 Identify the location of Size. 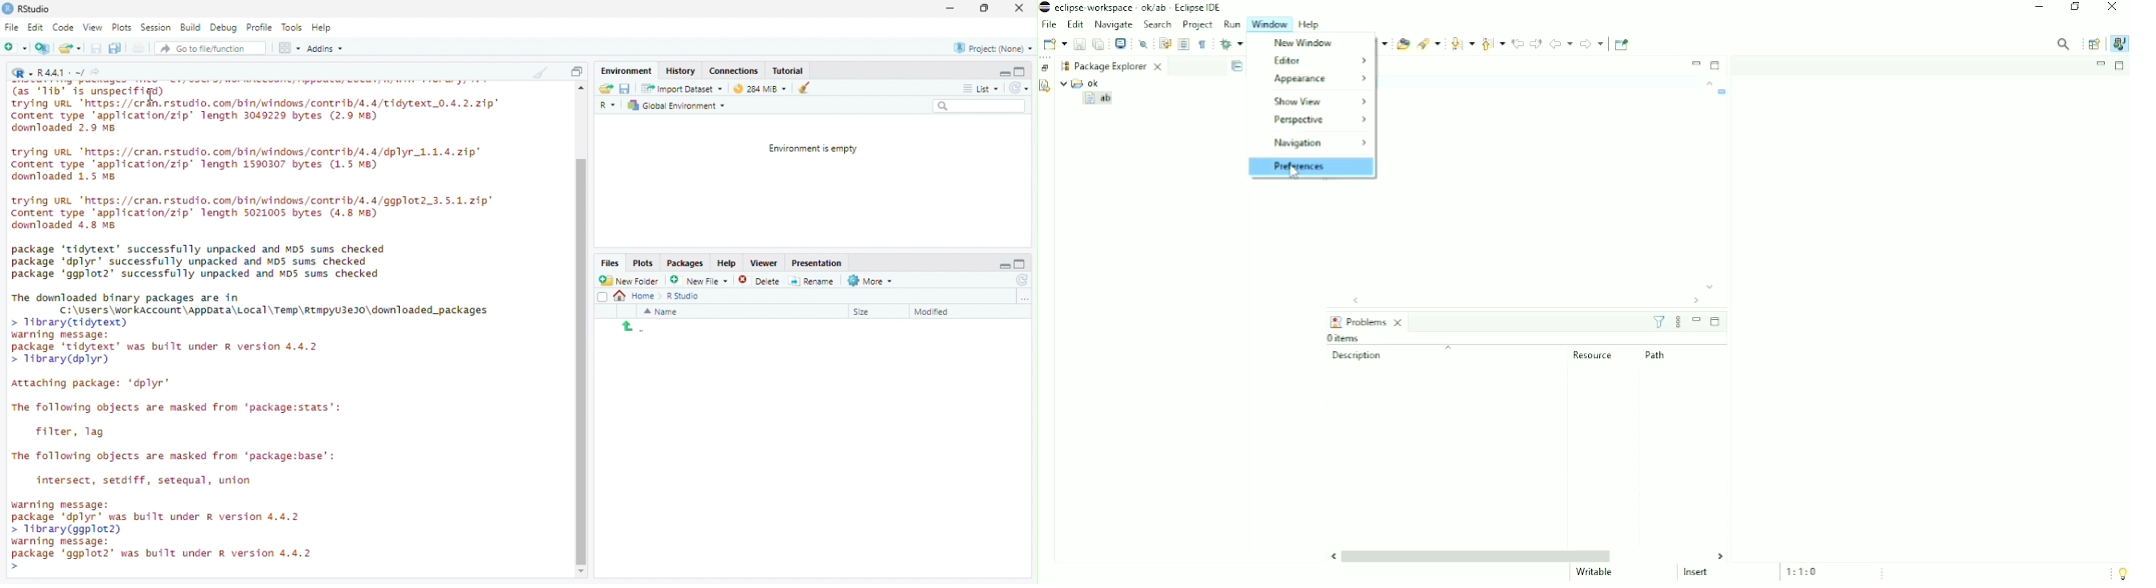
(864, 312).